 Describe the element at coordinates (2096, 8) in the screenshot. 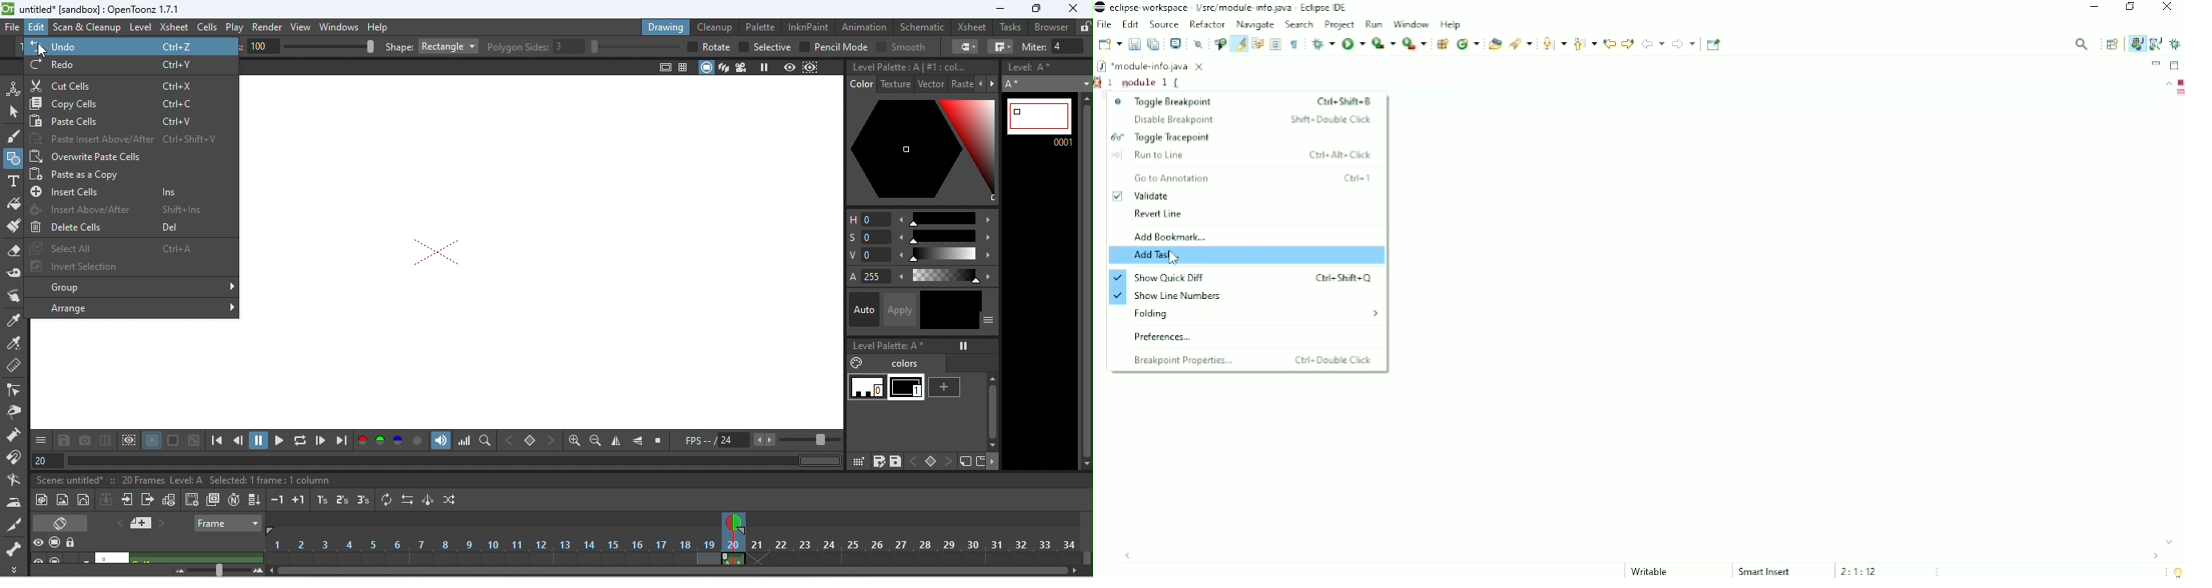

I see `Minimize` at that location.